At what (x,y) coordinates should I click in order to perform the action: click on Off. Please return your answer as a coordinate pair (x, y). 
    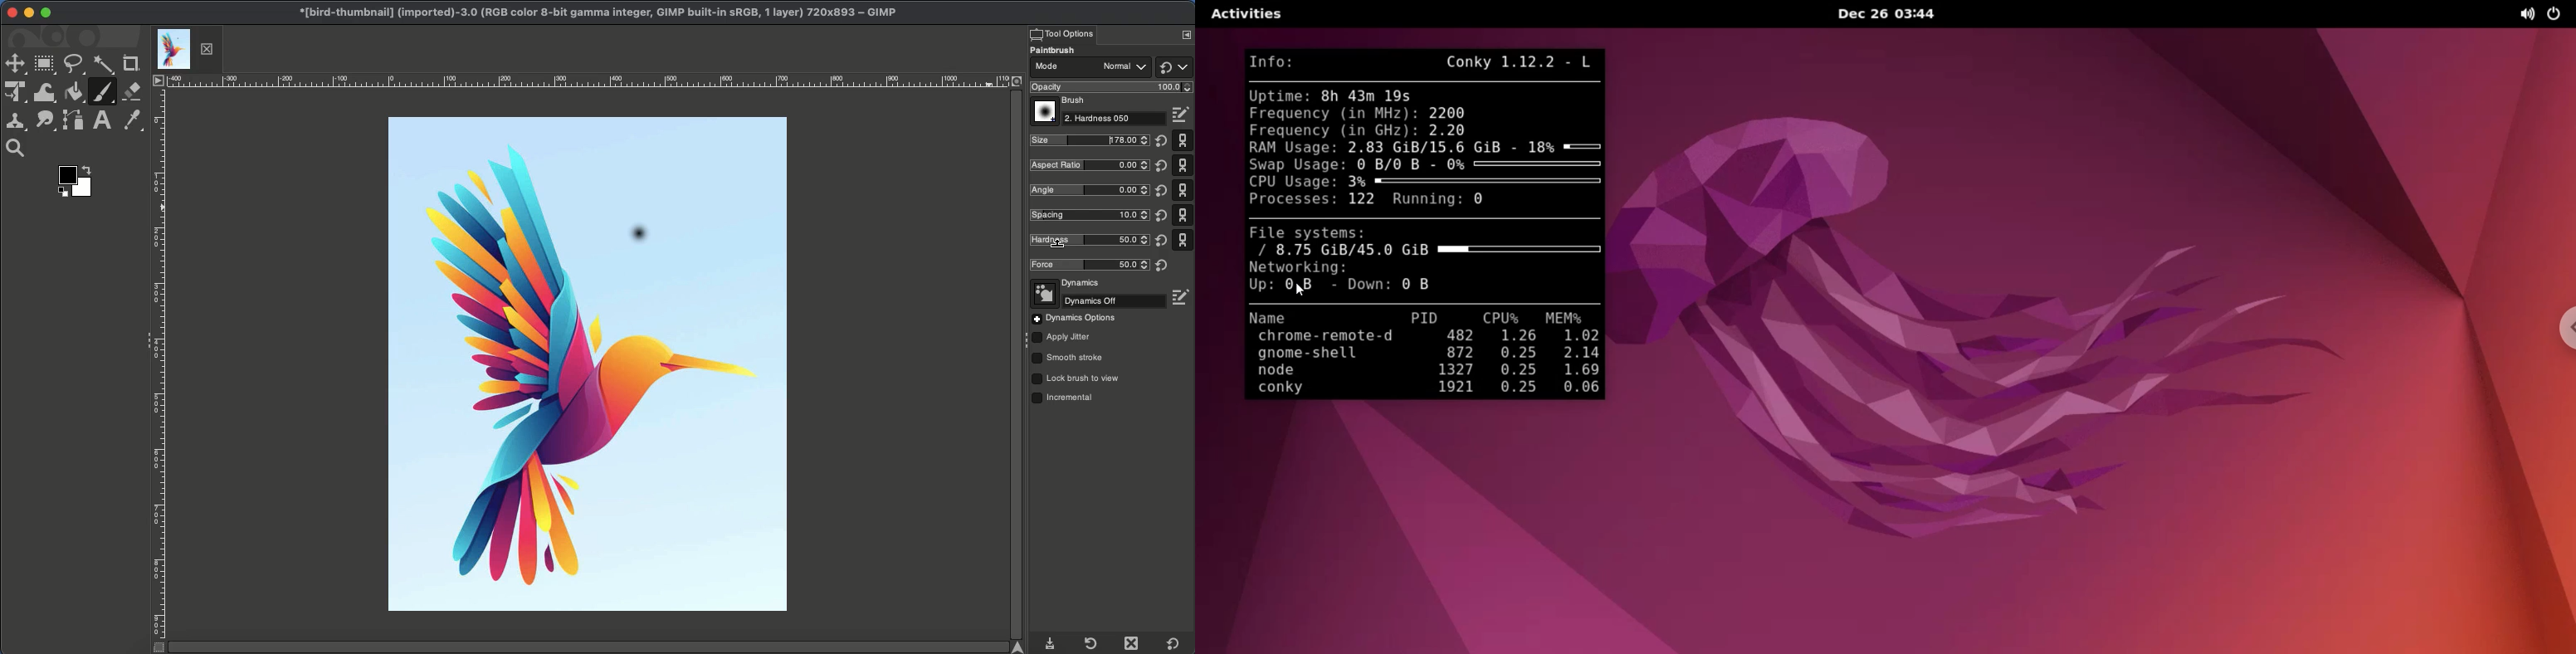
    Looking at the image, I should click on (1099, 301).